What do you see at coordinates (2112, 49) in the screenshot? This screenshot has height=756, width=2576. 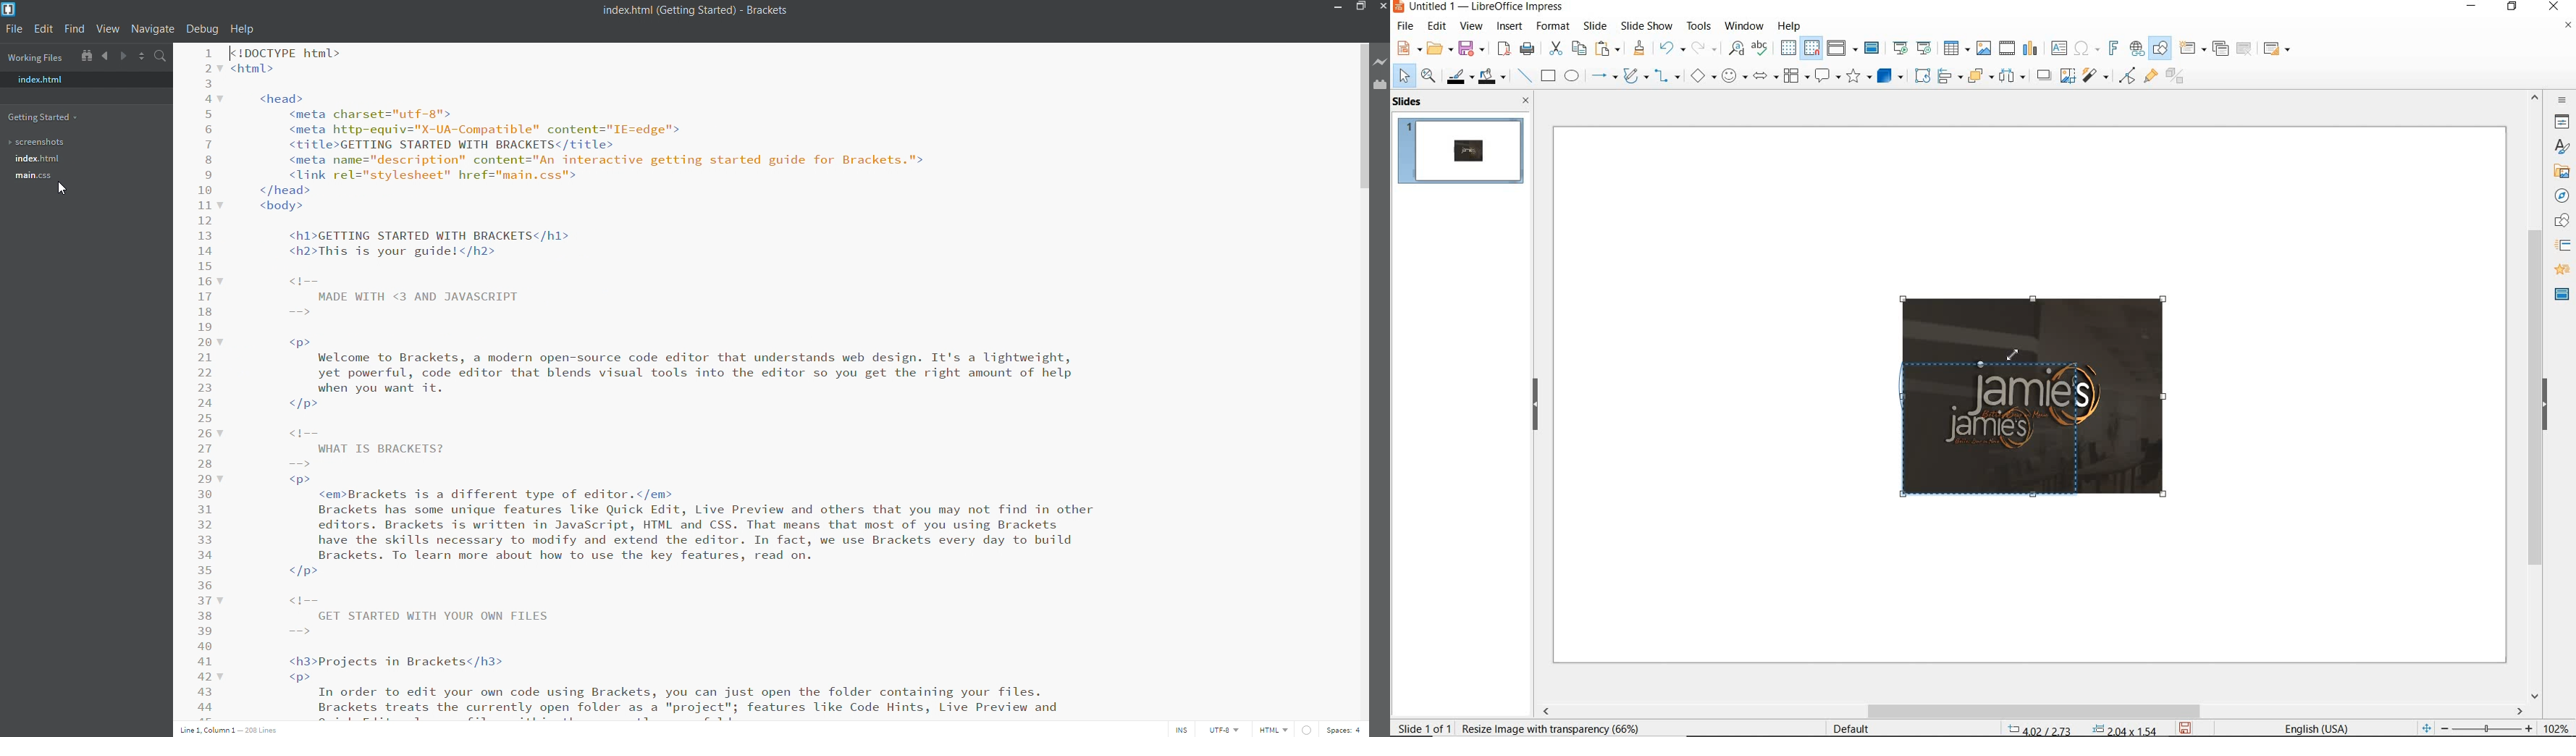 I see `insert fontwork text` at bounding box center [2112, 49].